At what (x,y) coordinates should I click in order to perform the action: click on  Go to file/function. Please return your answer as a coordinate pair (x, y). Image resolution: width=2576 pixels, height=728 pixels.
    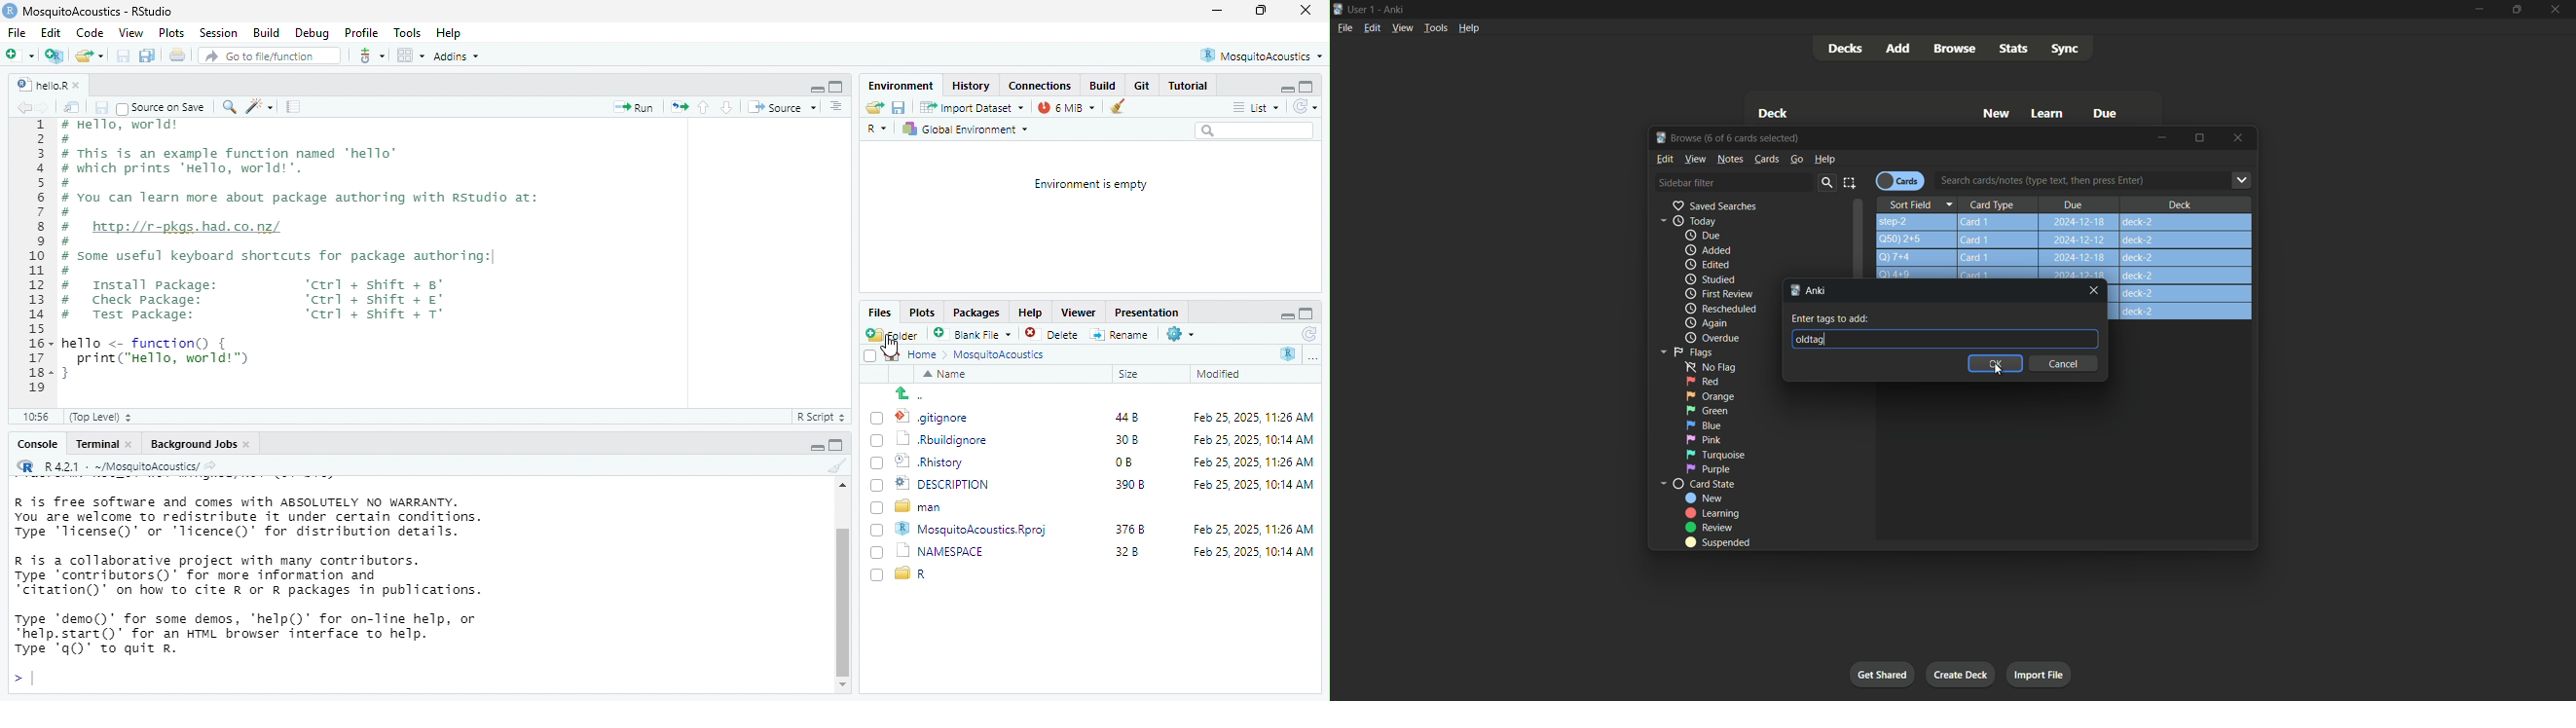
    Looking at the image, I should click on (269, 56).